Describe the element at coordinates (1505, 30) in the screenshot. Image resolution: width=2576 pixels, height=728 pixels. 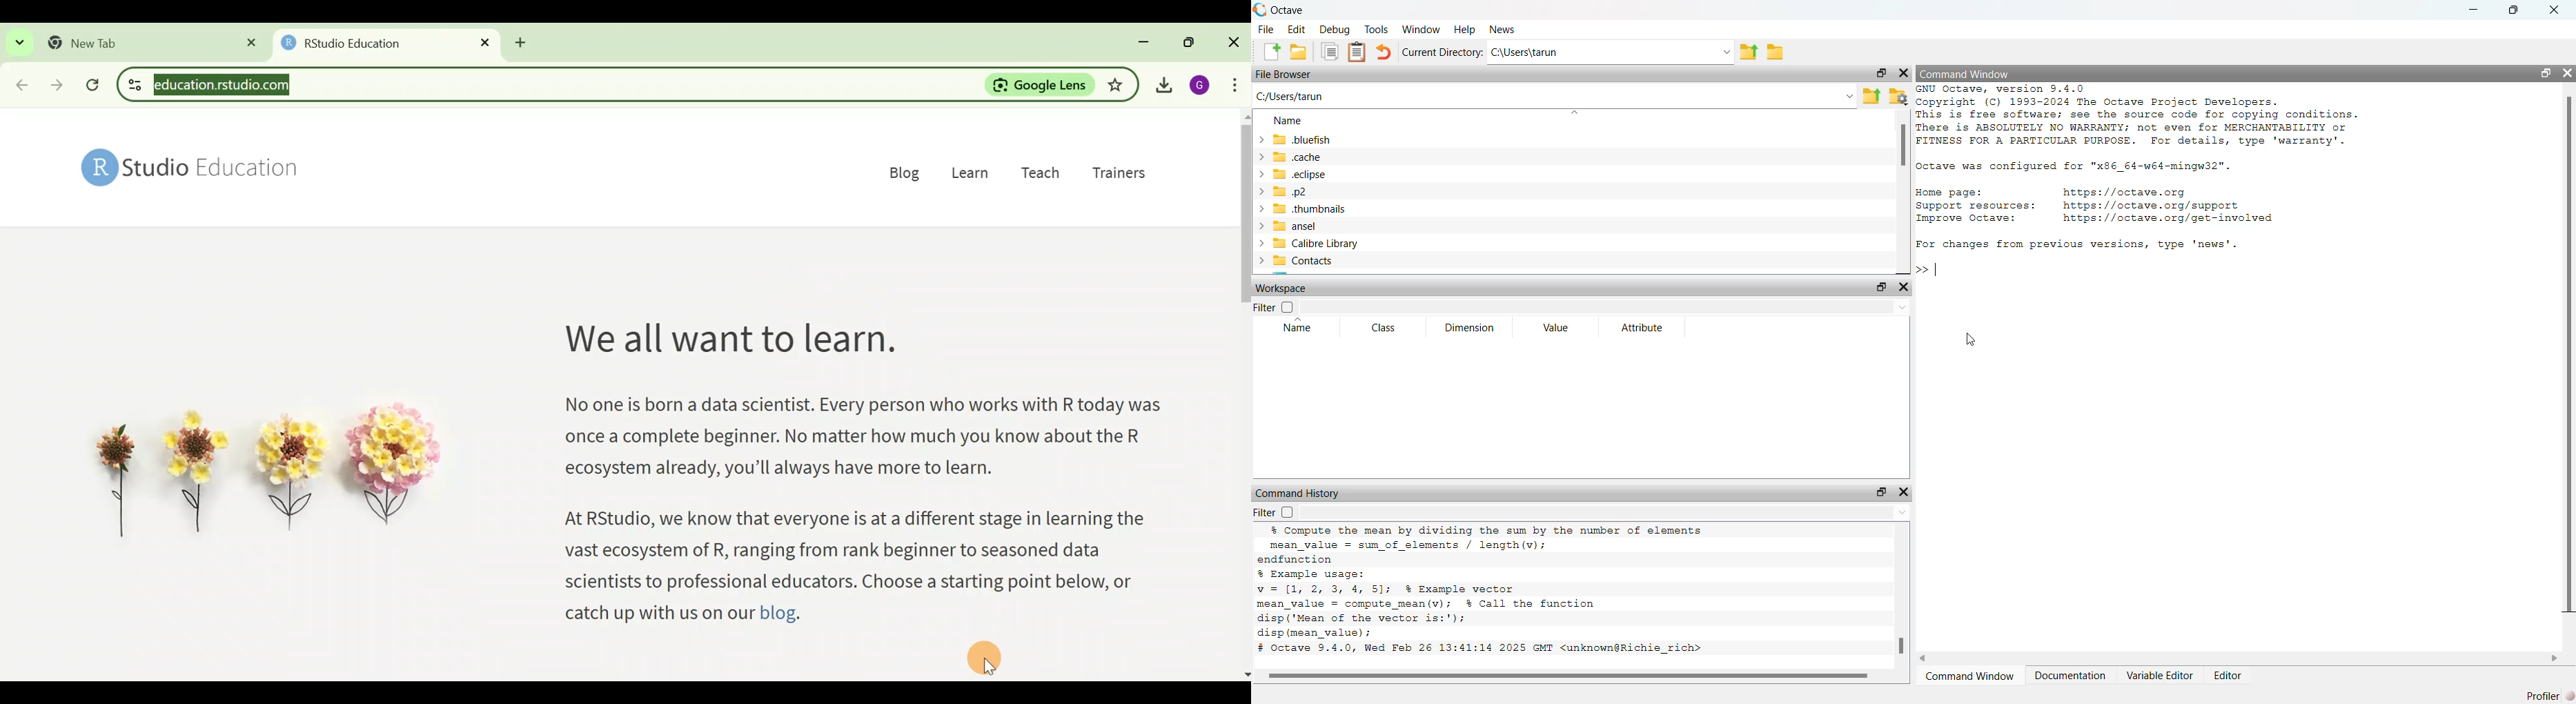
I see `news` at that location.